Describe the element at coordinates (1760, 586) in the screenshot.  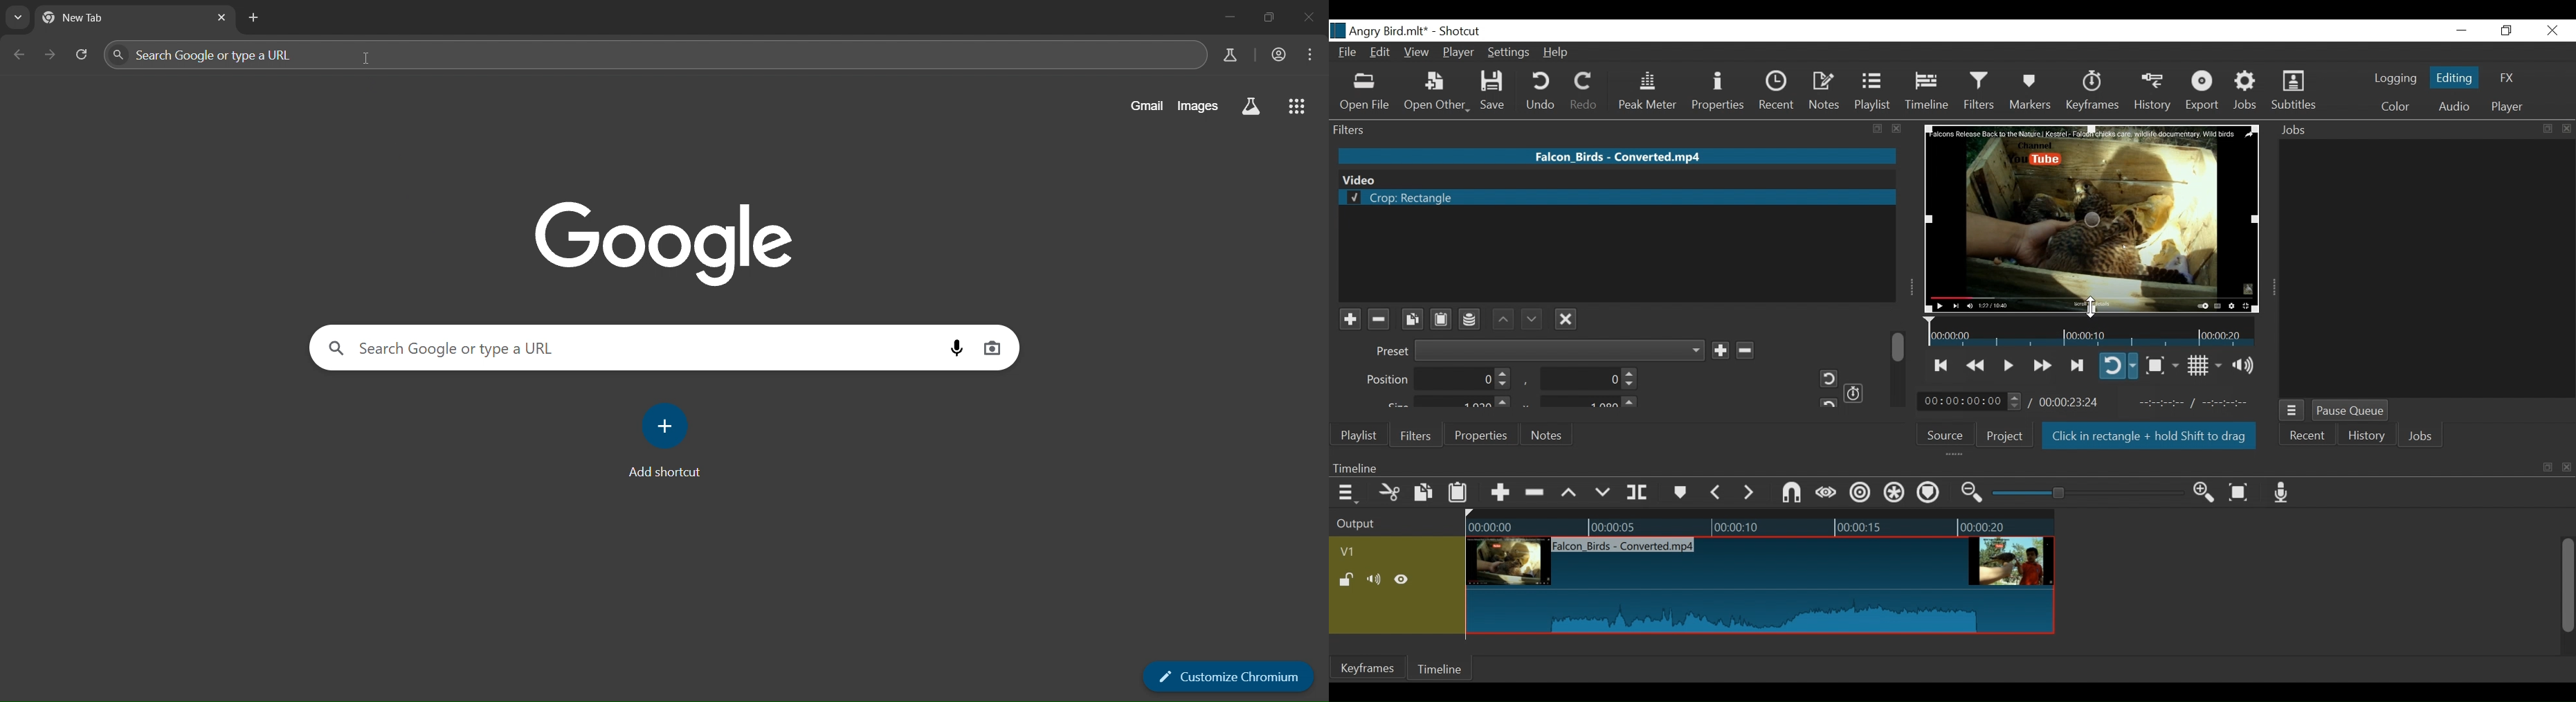
I see `Video track clip` at that location.